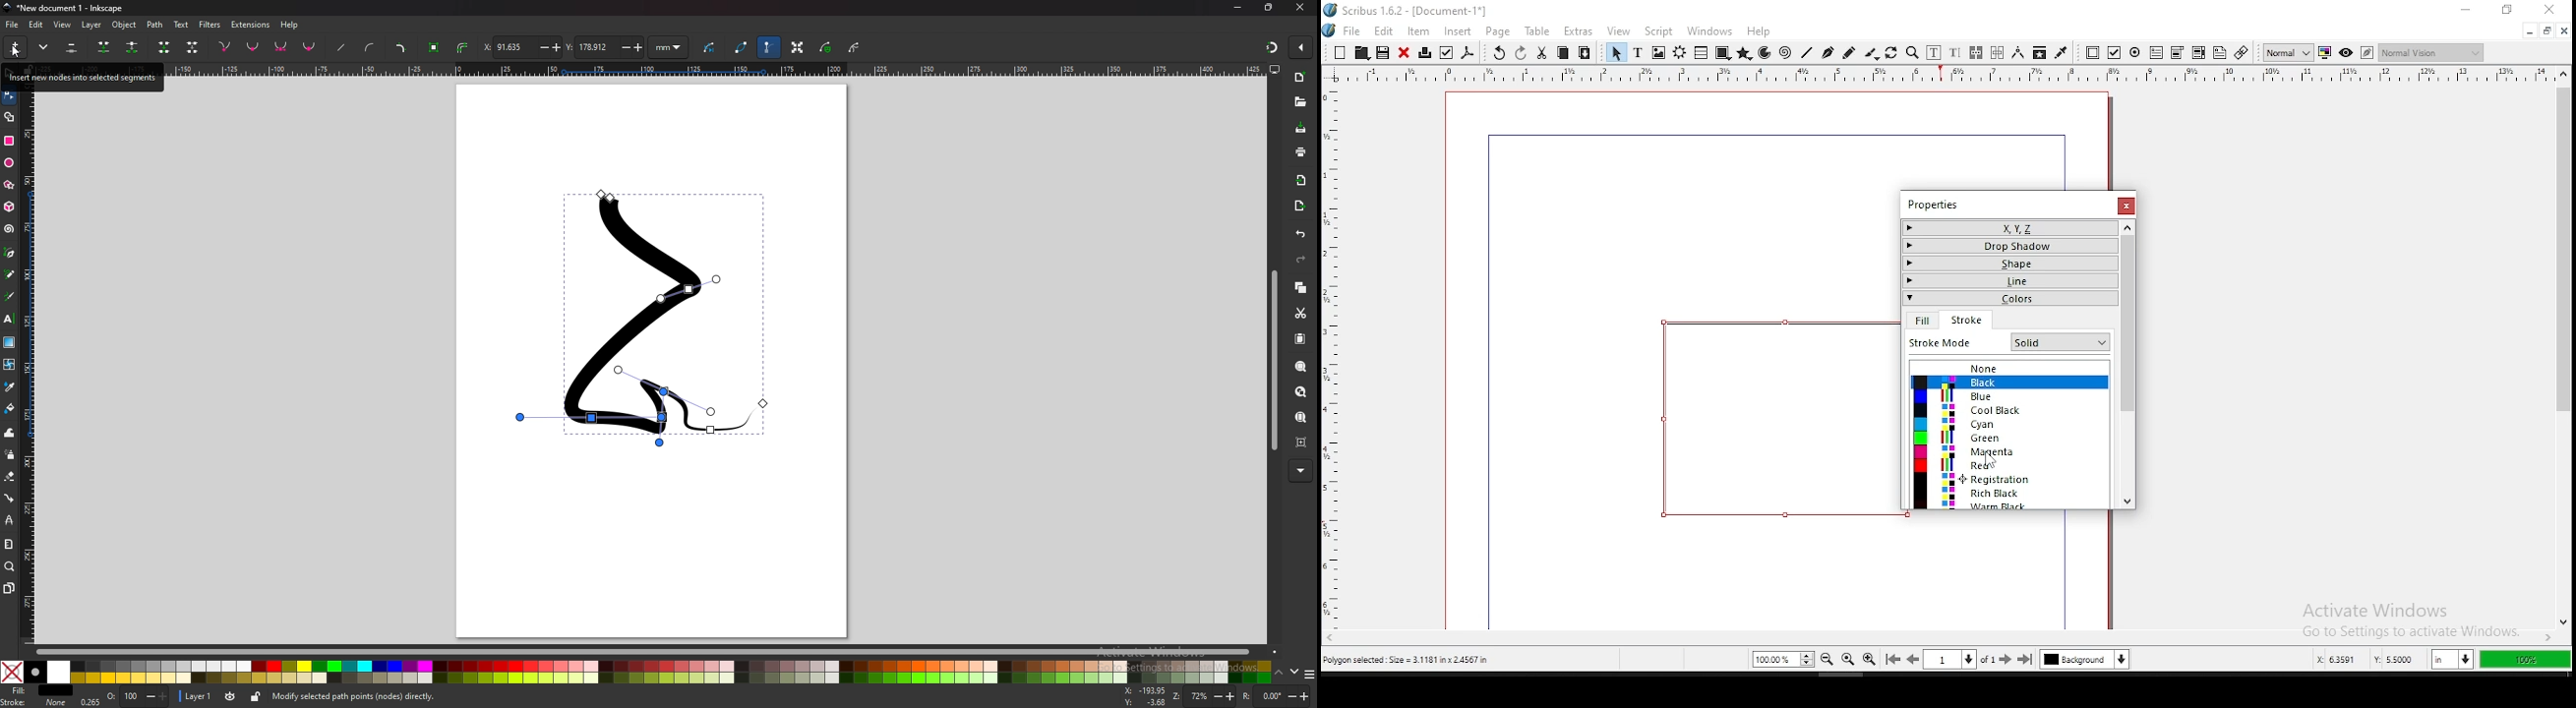  Describe the element at coordinates (1892, 661) in the screenshot. I see `go to first page` at that location.